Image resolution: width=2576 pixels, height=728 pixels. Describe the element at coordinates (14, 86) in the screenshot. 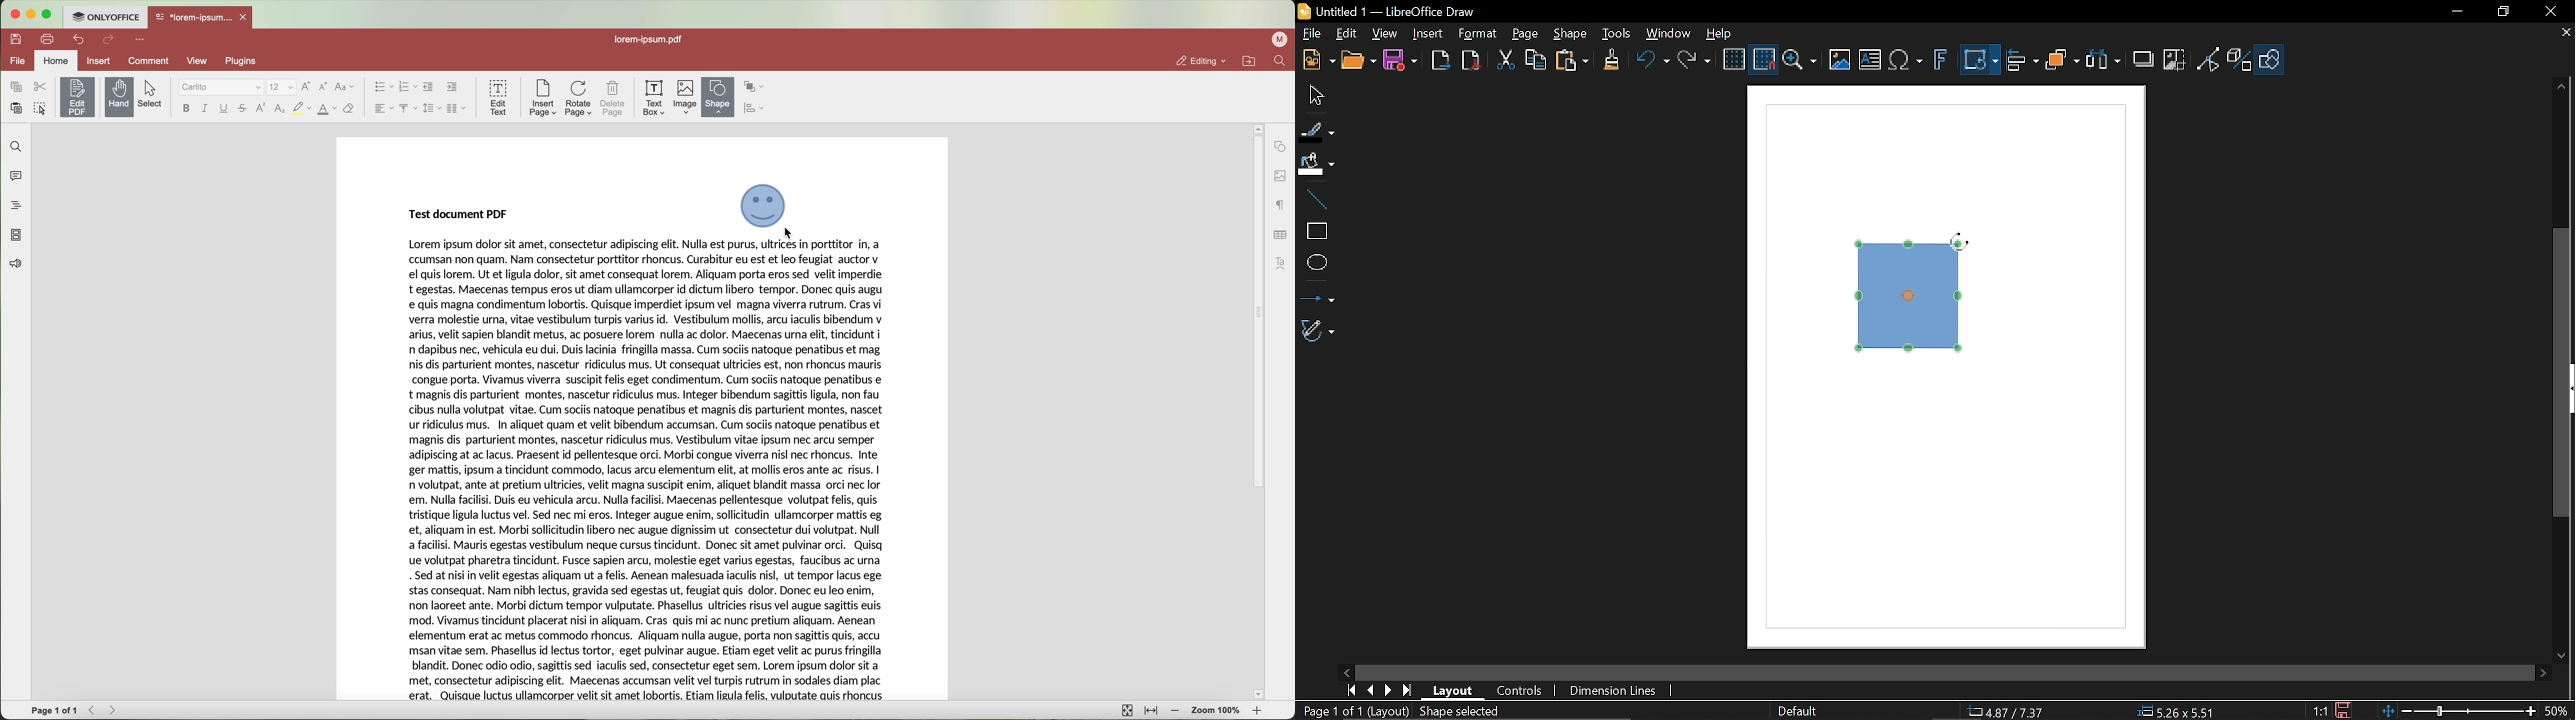

I see `copy` at that location.